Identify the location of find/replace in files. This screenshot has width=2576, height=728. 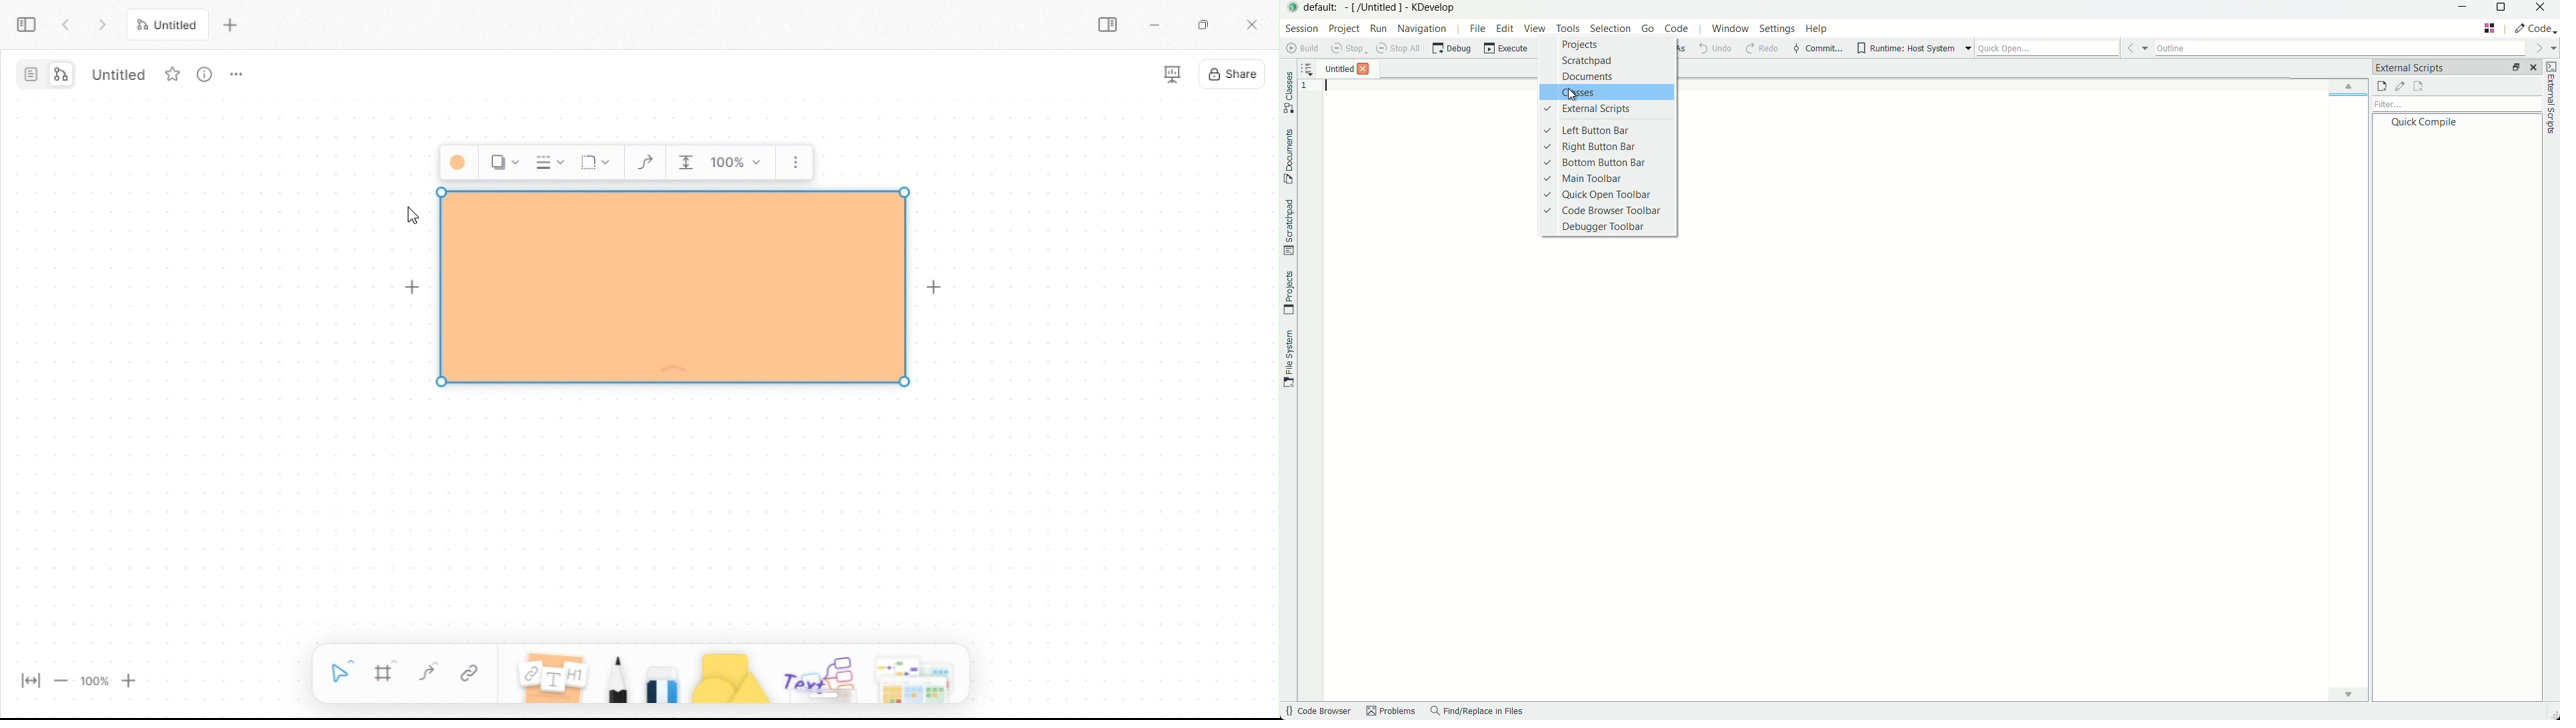
(1478, 713).